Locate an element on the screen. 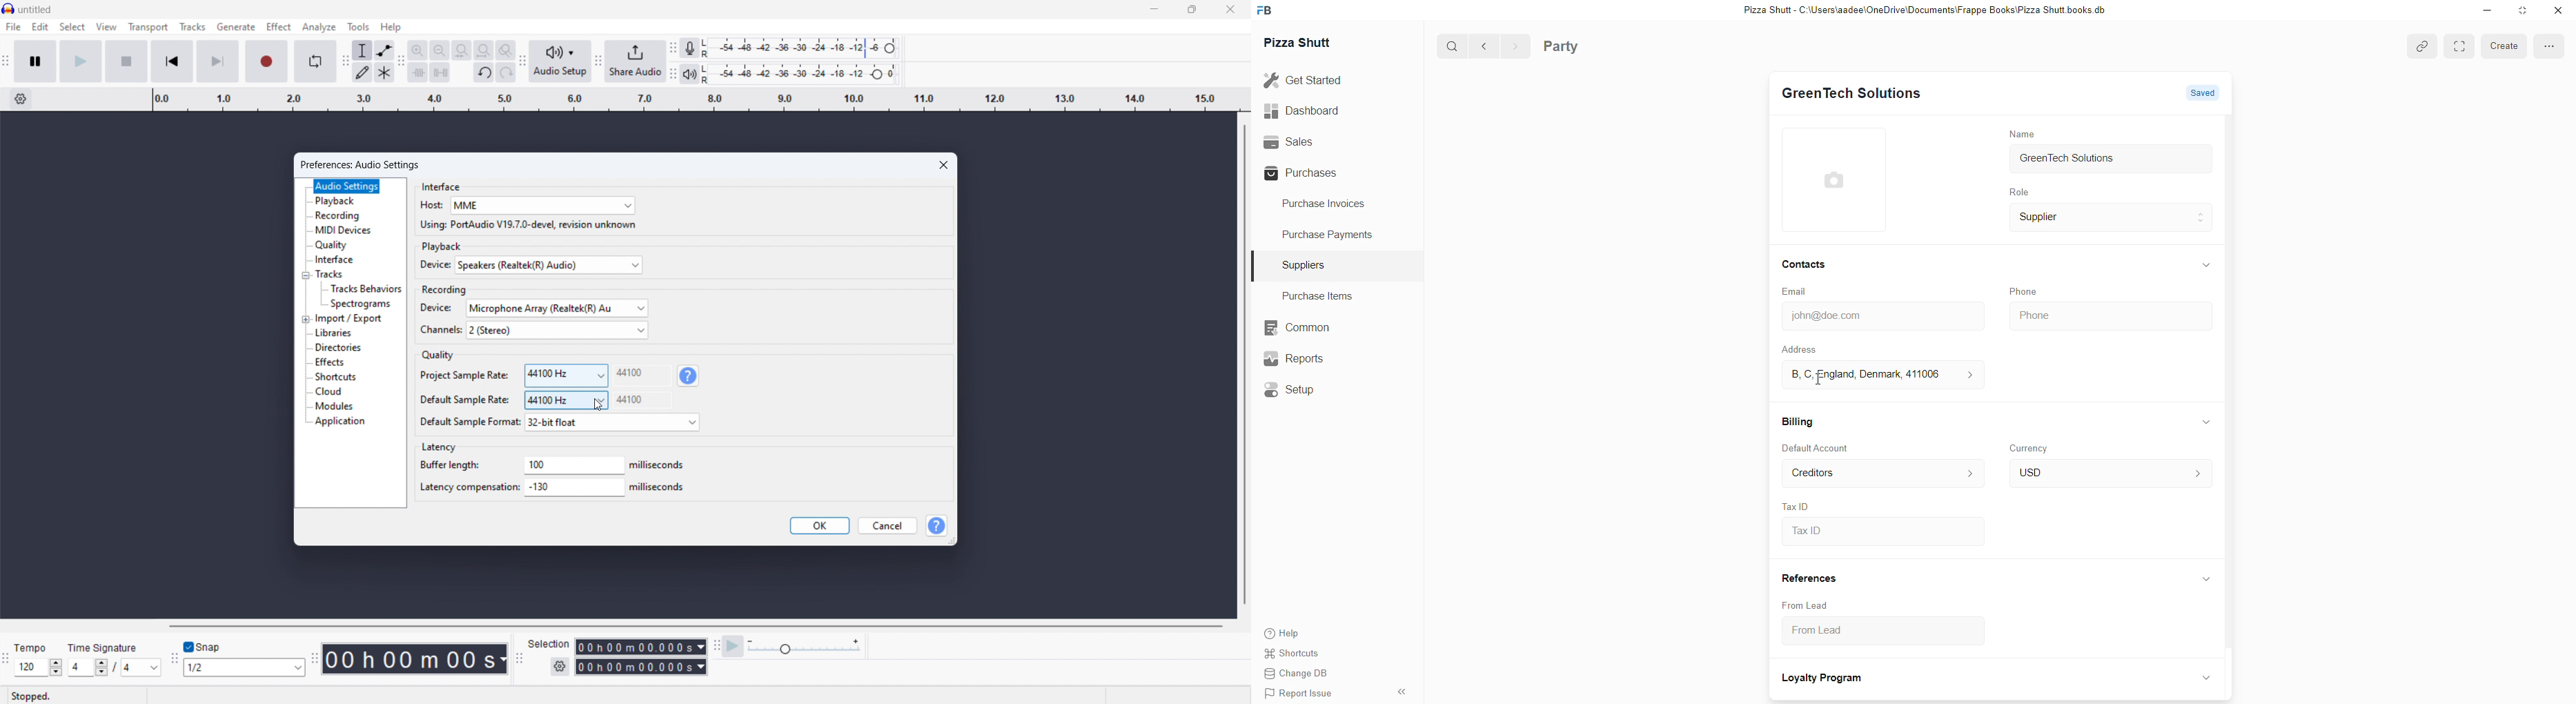  Tax ID is located at coordinates (1796, 505).